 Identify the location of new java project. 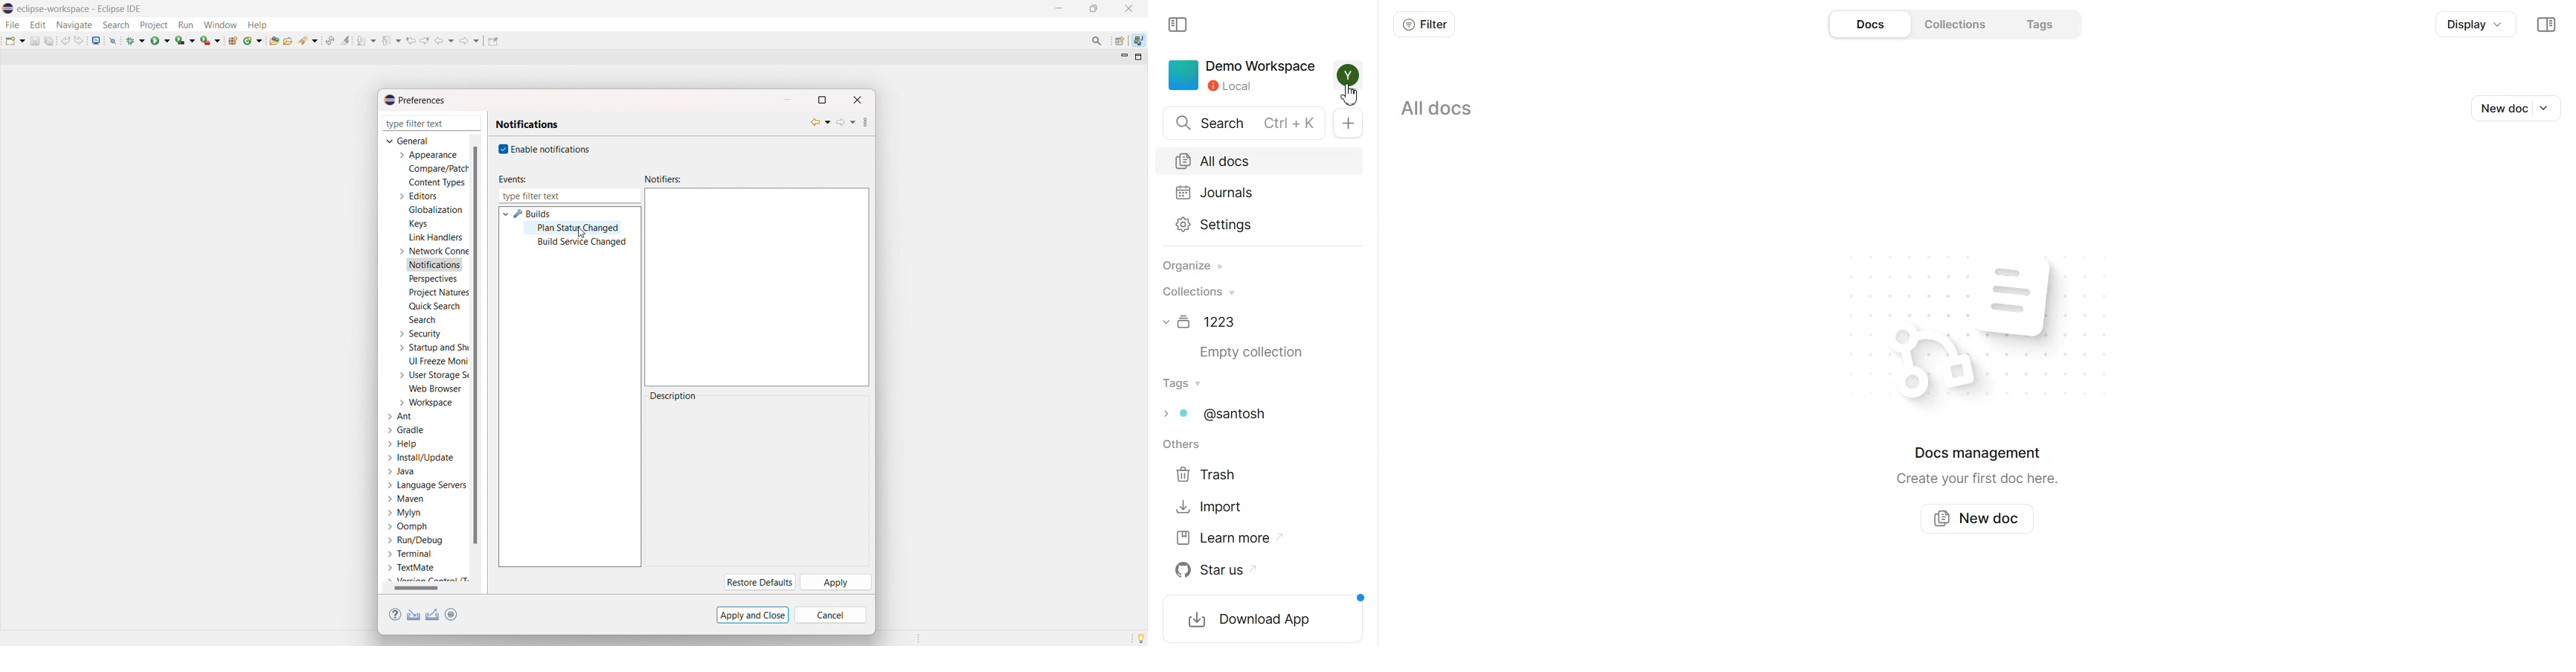
(234, 41).